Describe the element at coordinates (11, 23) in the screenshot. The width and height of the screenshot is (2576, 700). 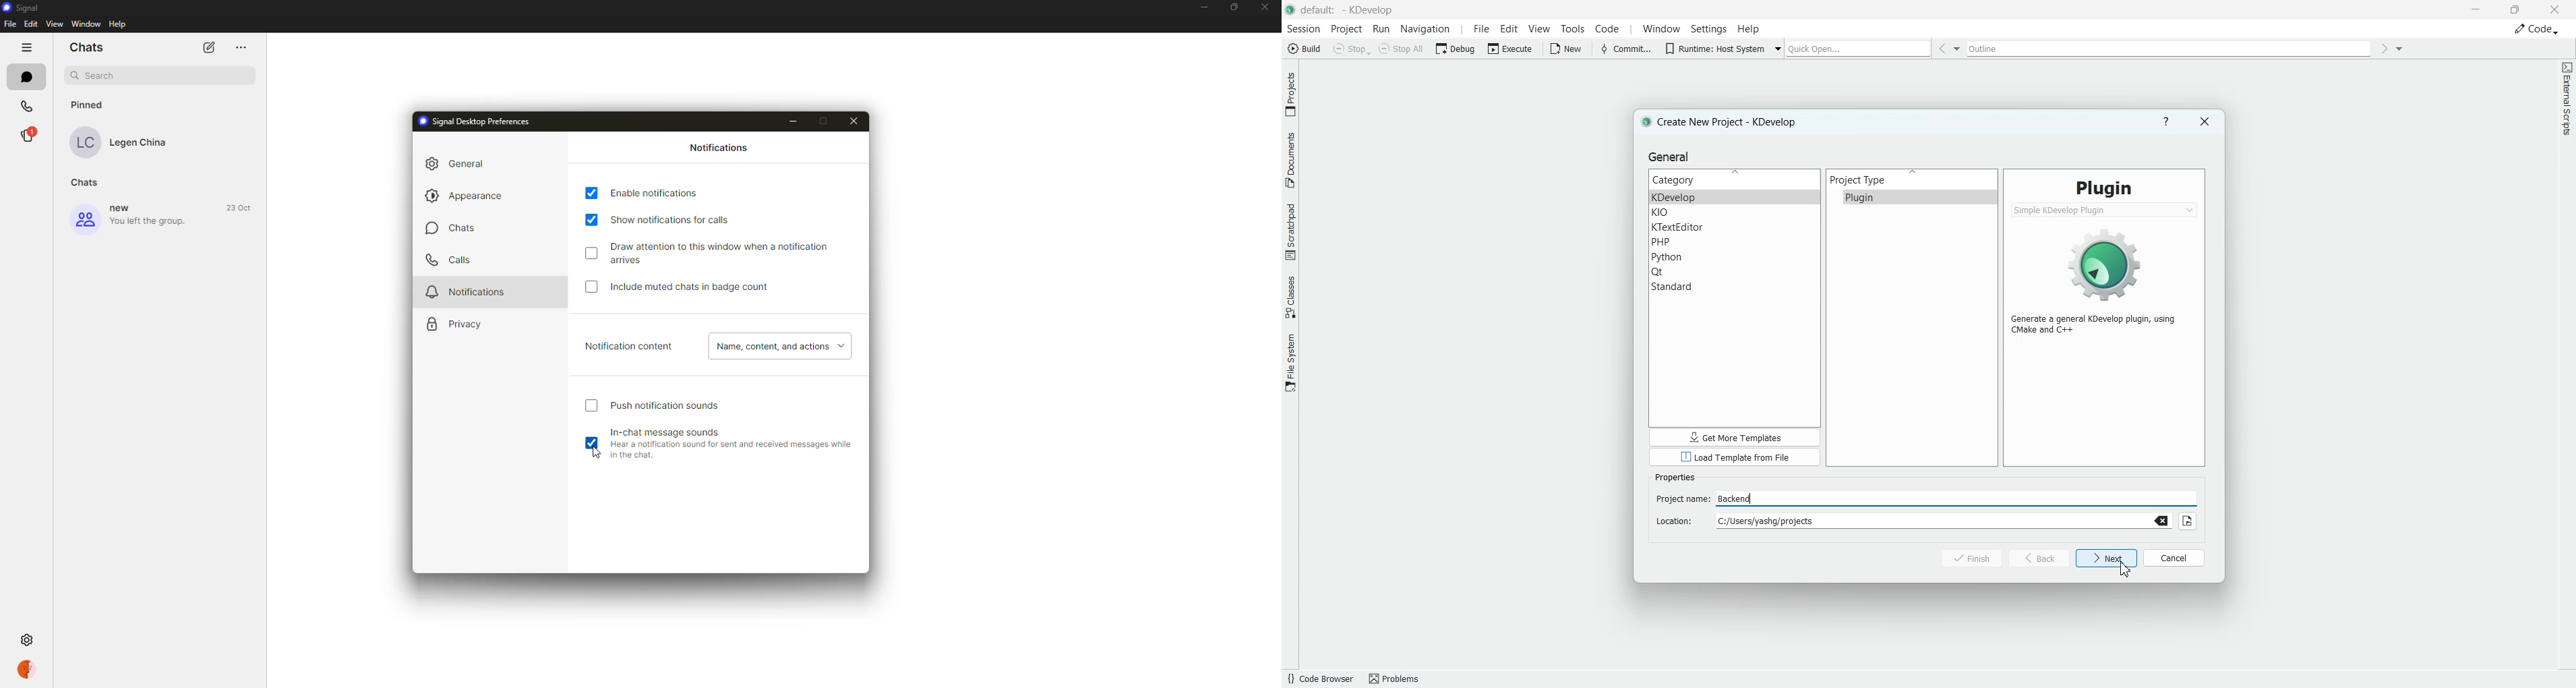
I see `File` at that location.